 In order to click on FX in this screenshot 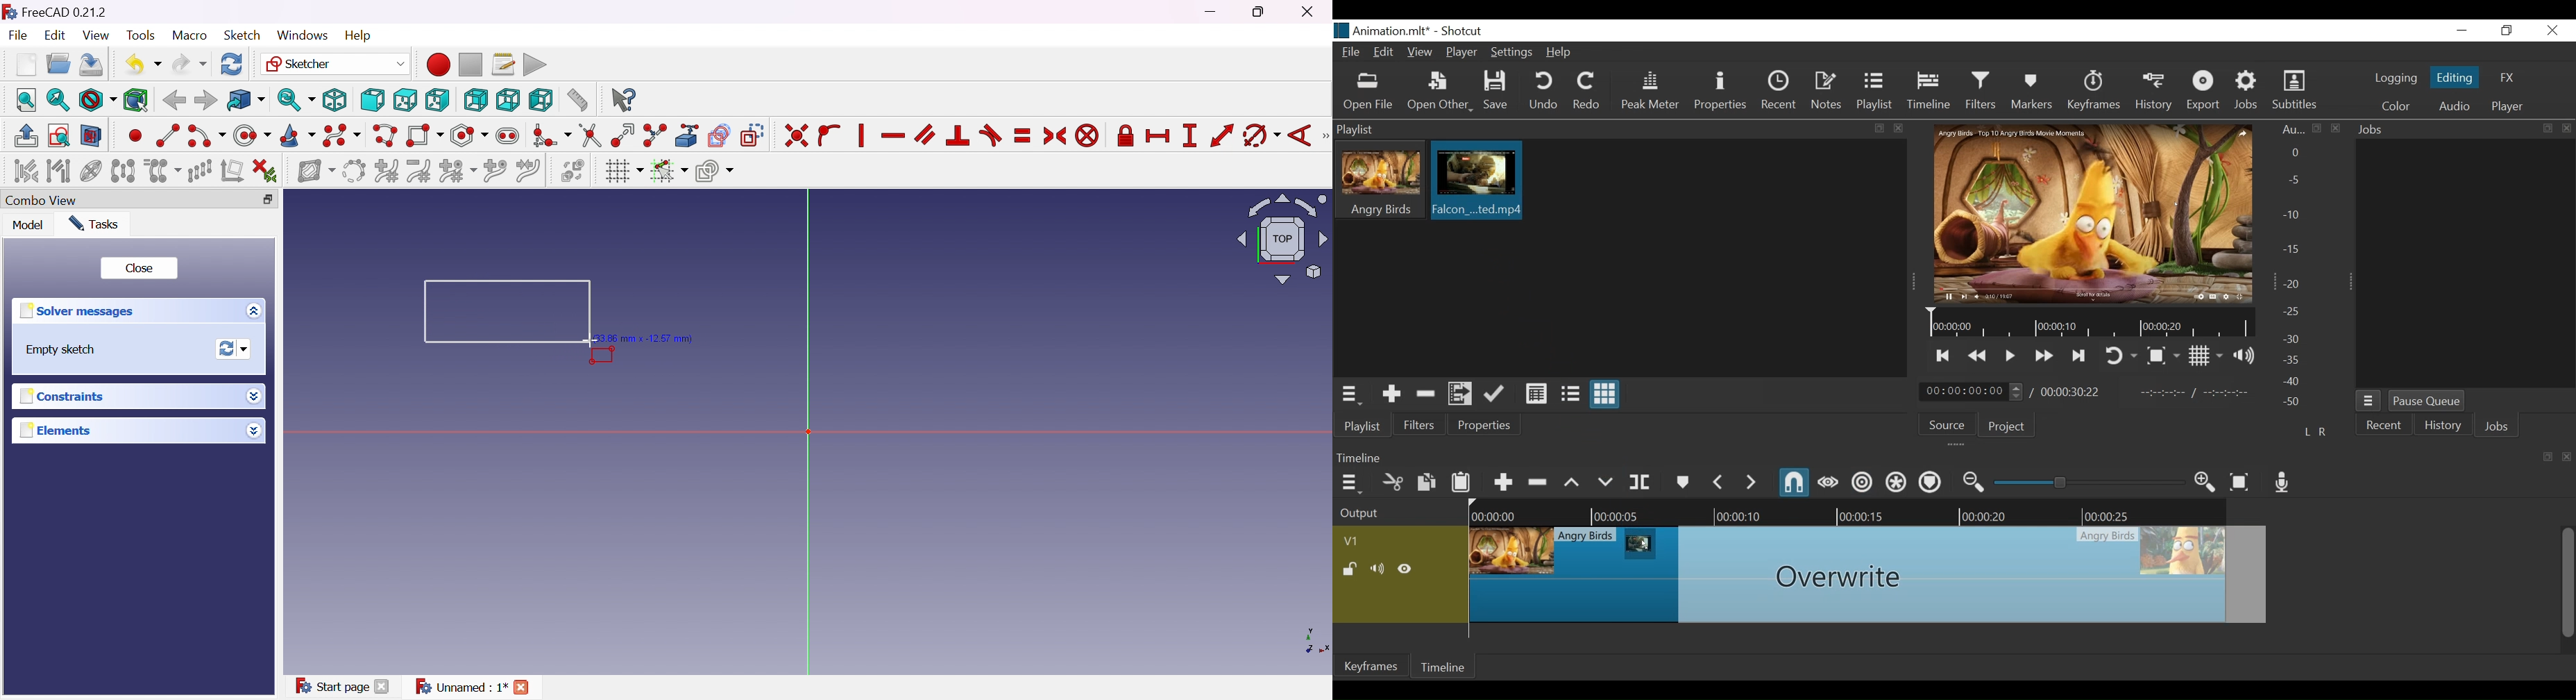, I will do `click(2507, 78)`.